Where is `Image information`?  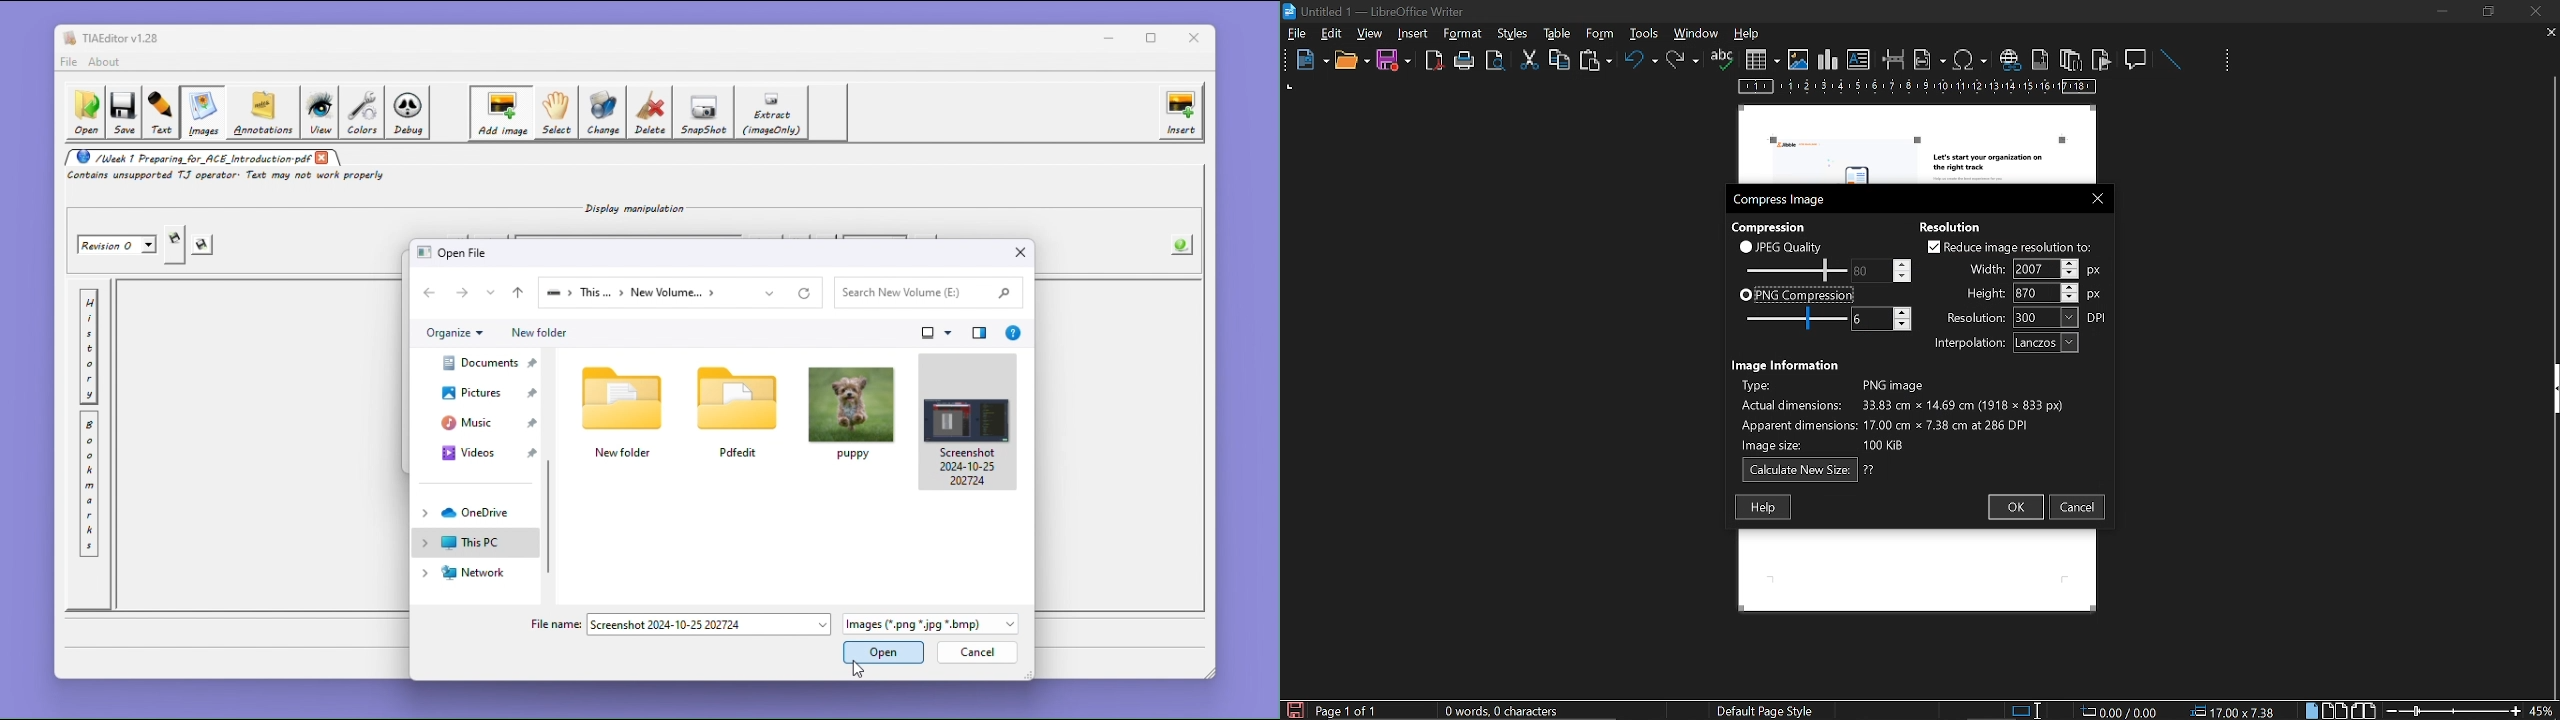 Image information is located at coordinates (1788, 363).